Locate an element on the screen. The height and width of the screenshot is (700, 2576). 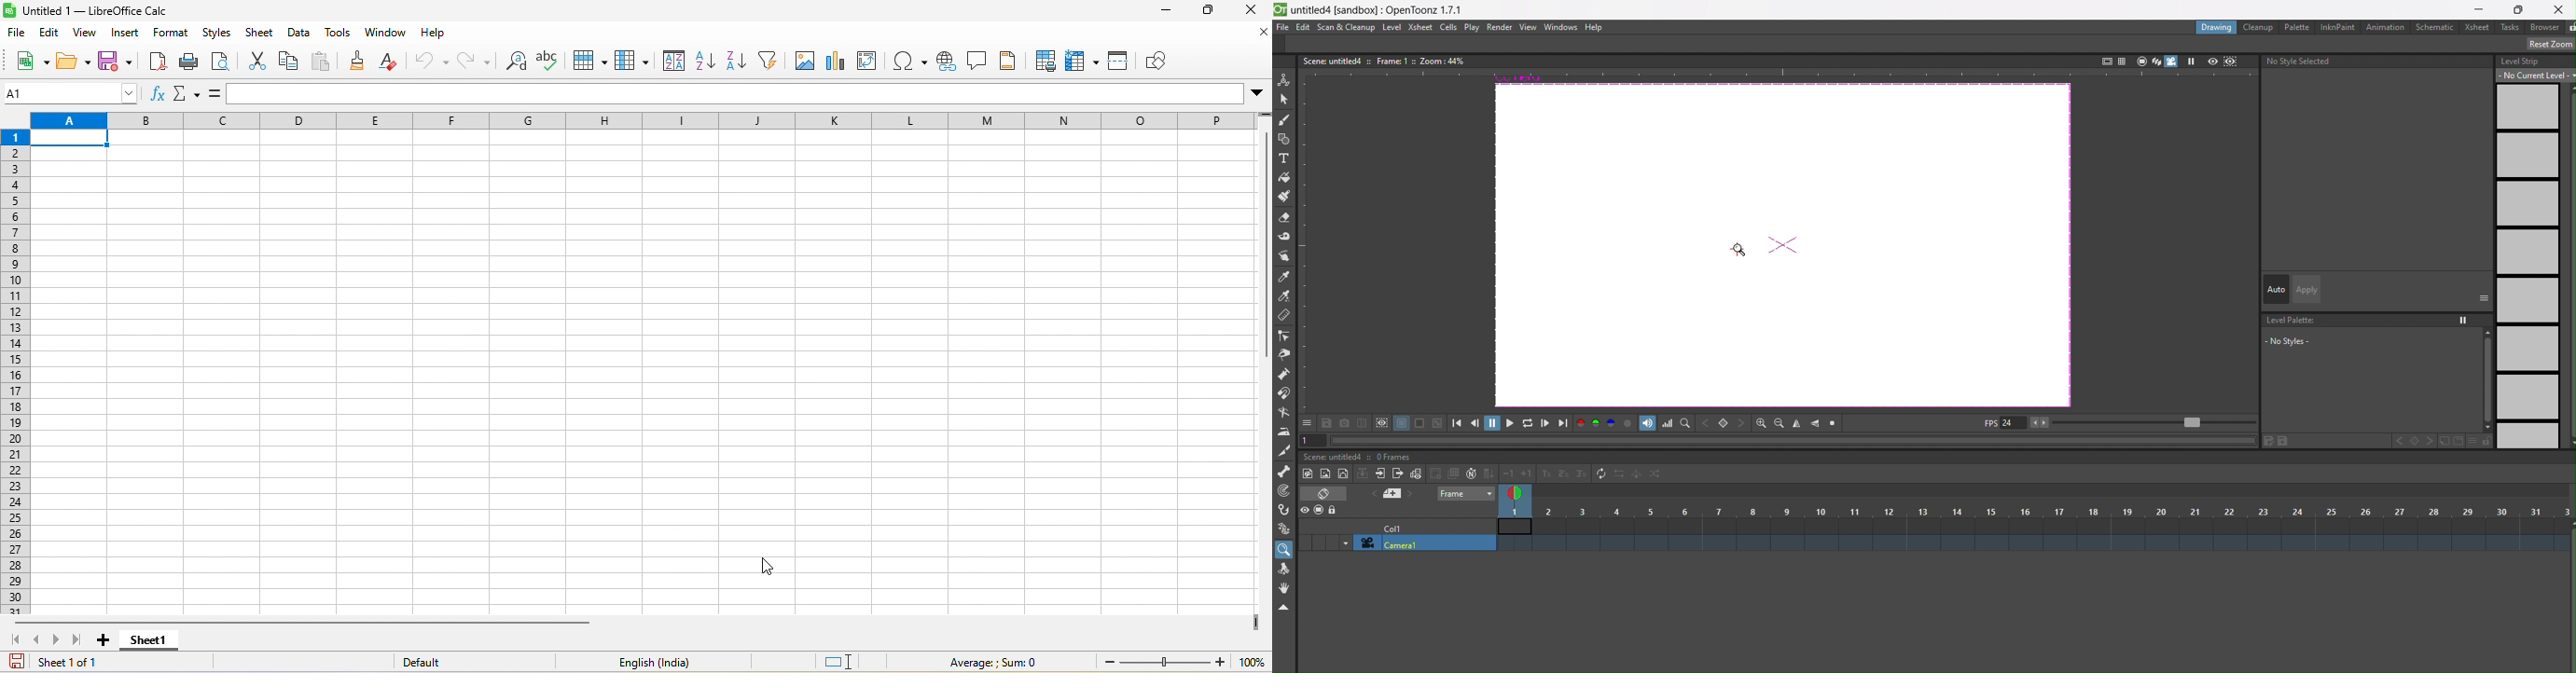
format is located at coordinates (173, 35).